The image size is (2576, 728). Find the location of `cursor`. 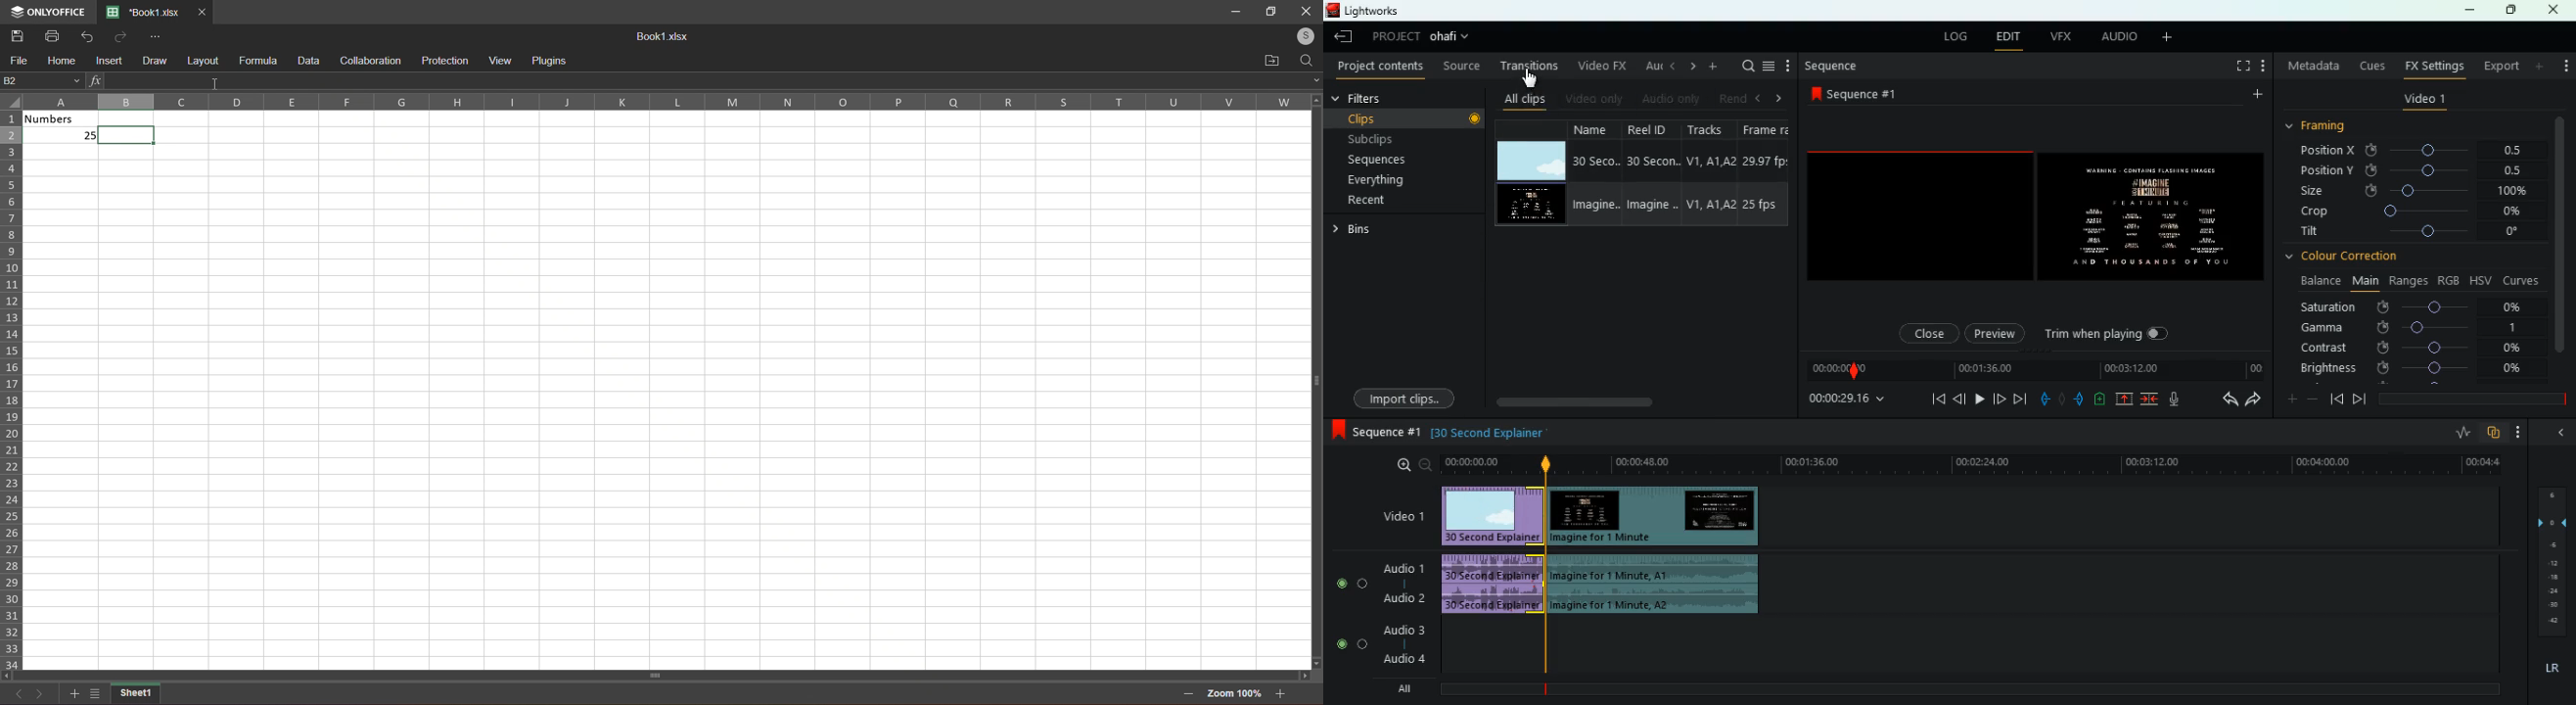

cursor is located at coordinates (217, 82).